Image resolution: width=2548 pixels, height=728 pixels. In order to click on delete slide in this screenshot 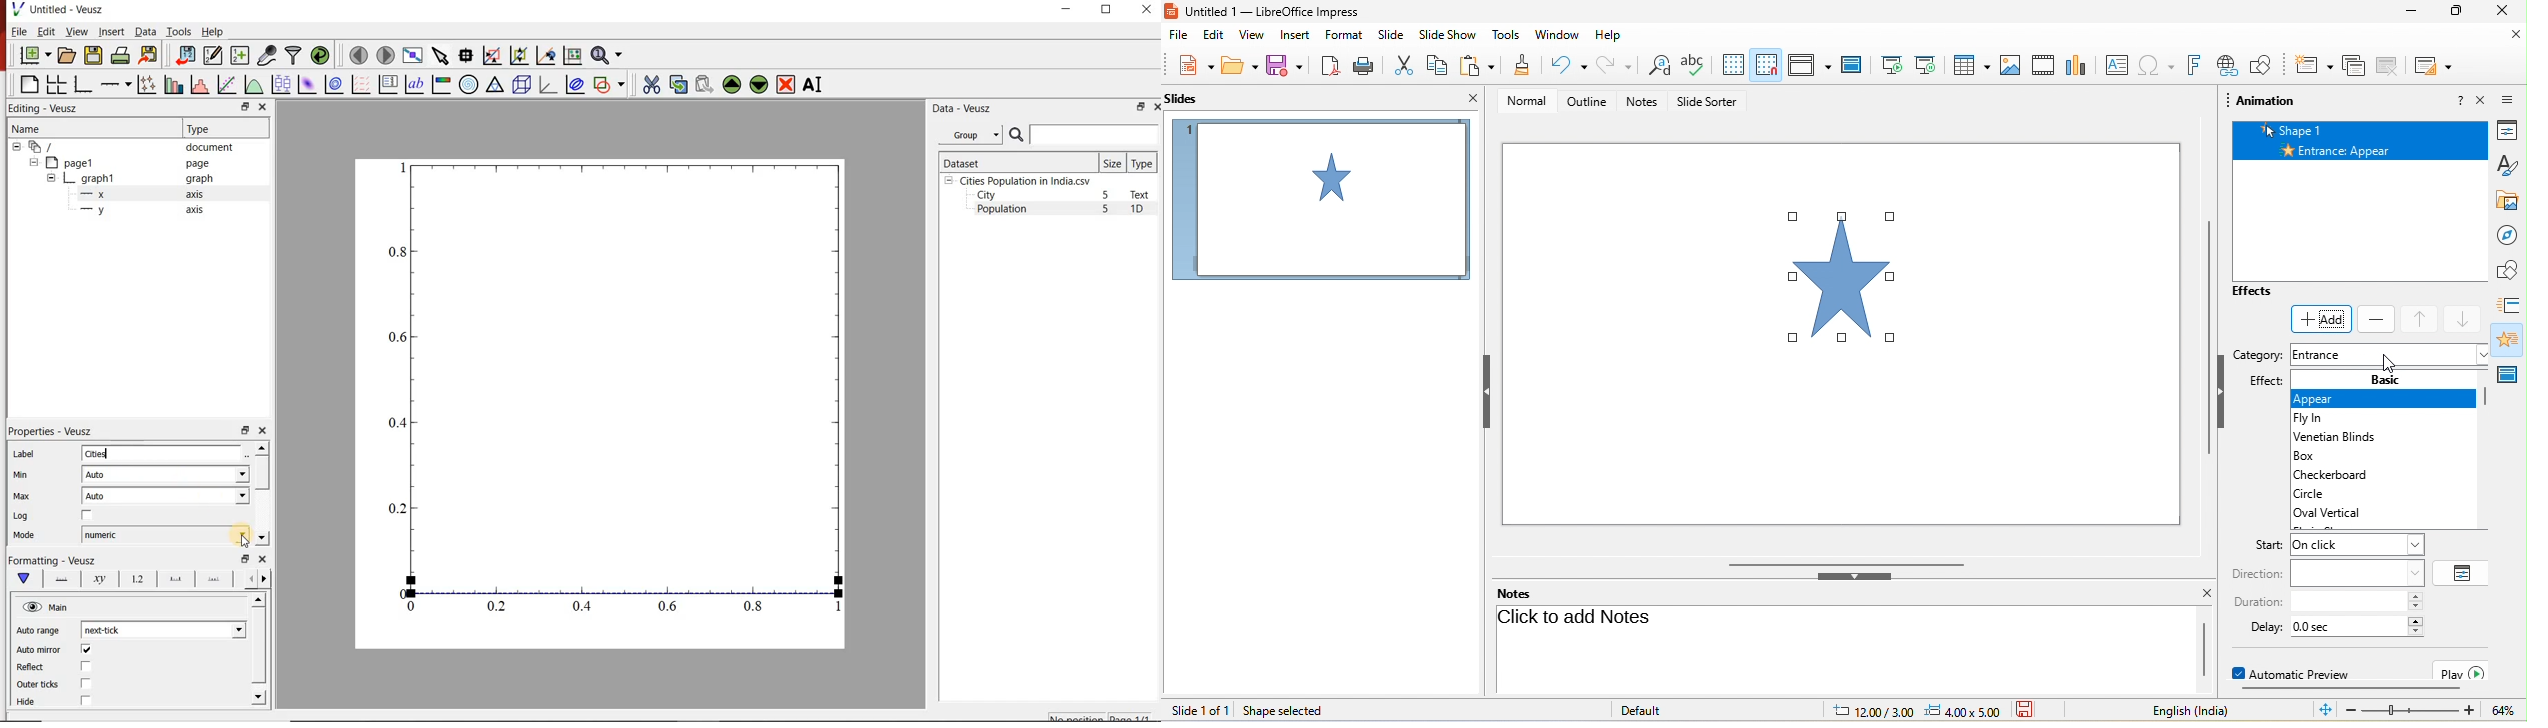, I will do `click(2352, 67)`.